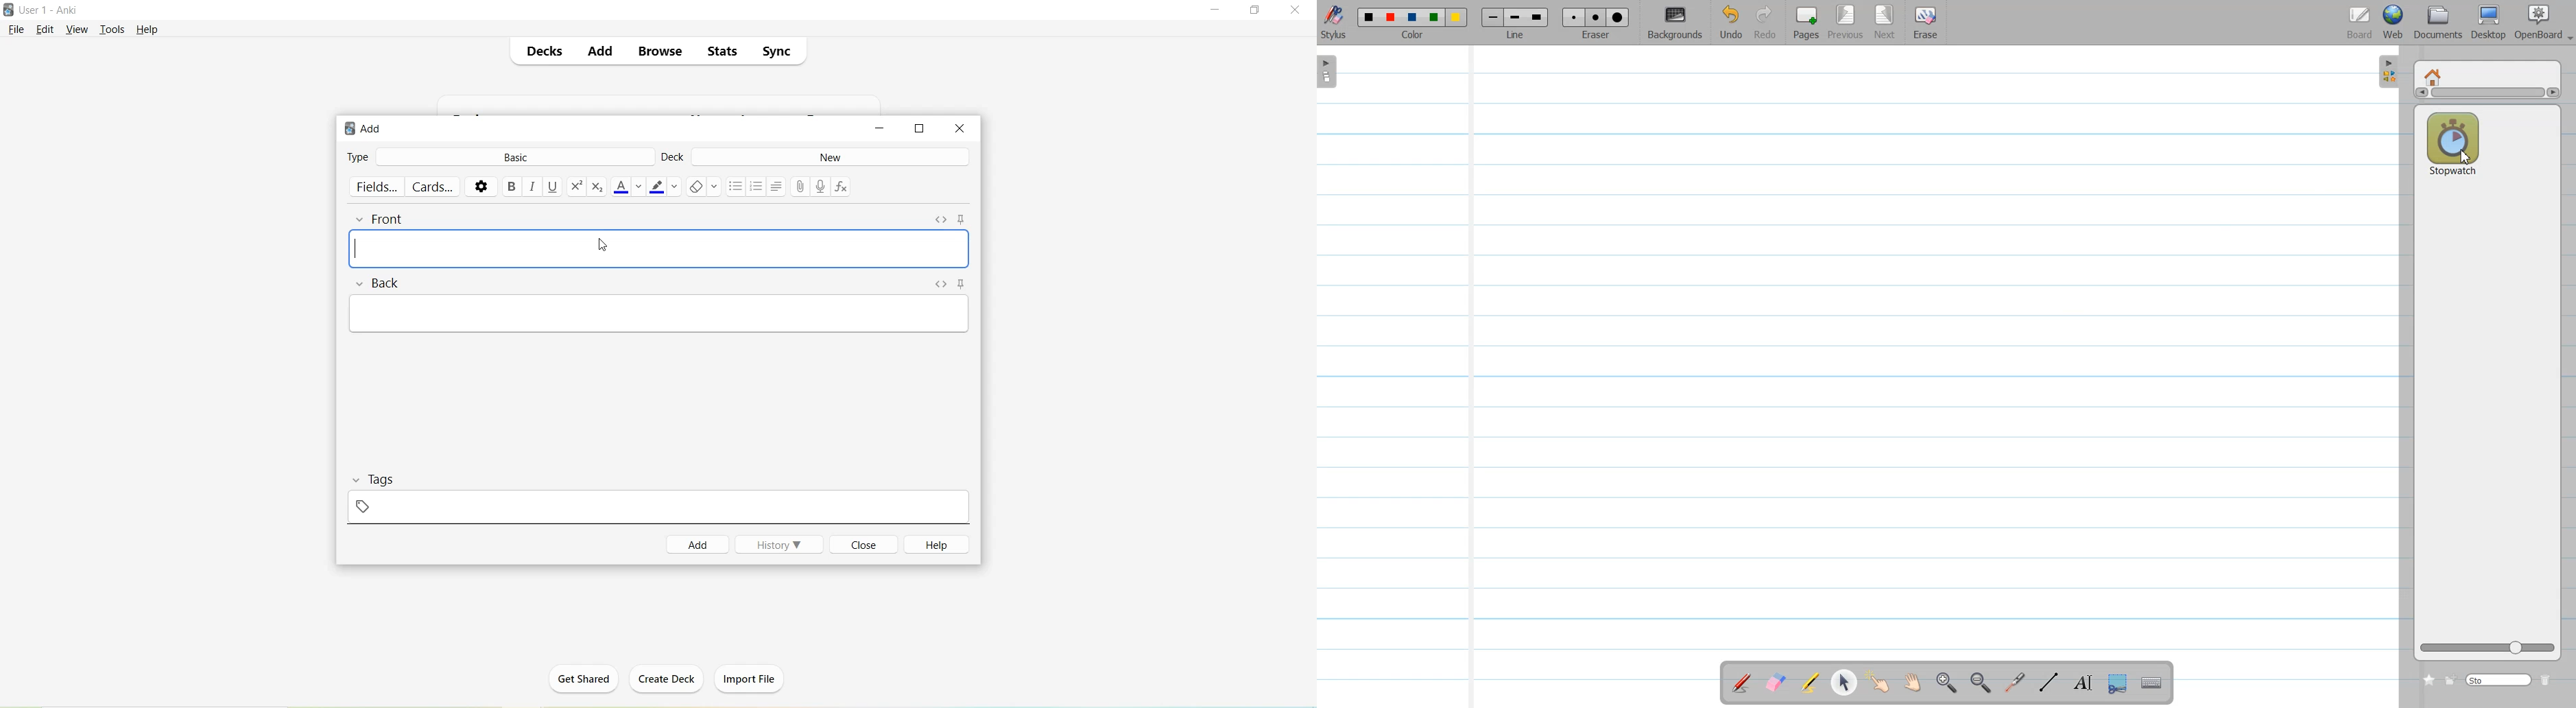 This screenshot has height=728, width=2576. Describe the element at coordinates (2487, 648) in the screenshot. I see `Logo size adjuster` at that location.